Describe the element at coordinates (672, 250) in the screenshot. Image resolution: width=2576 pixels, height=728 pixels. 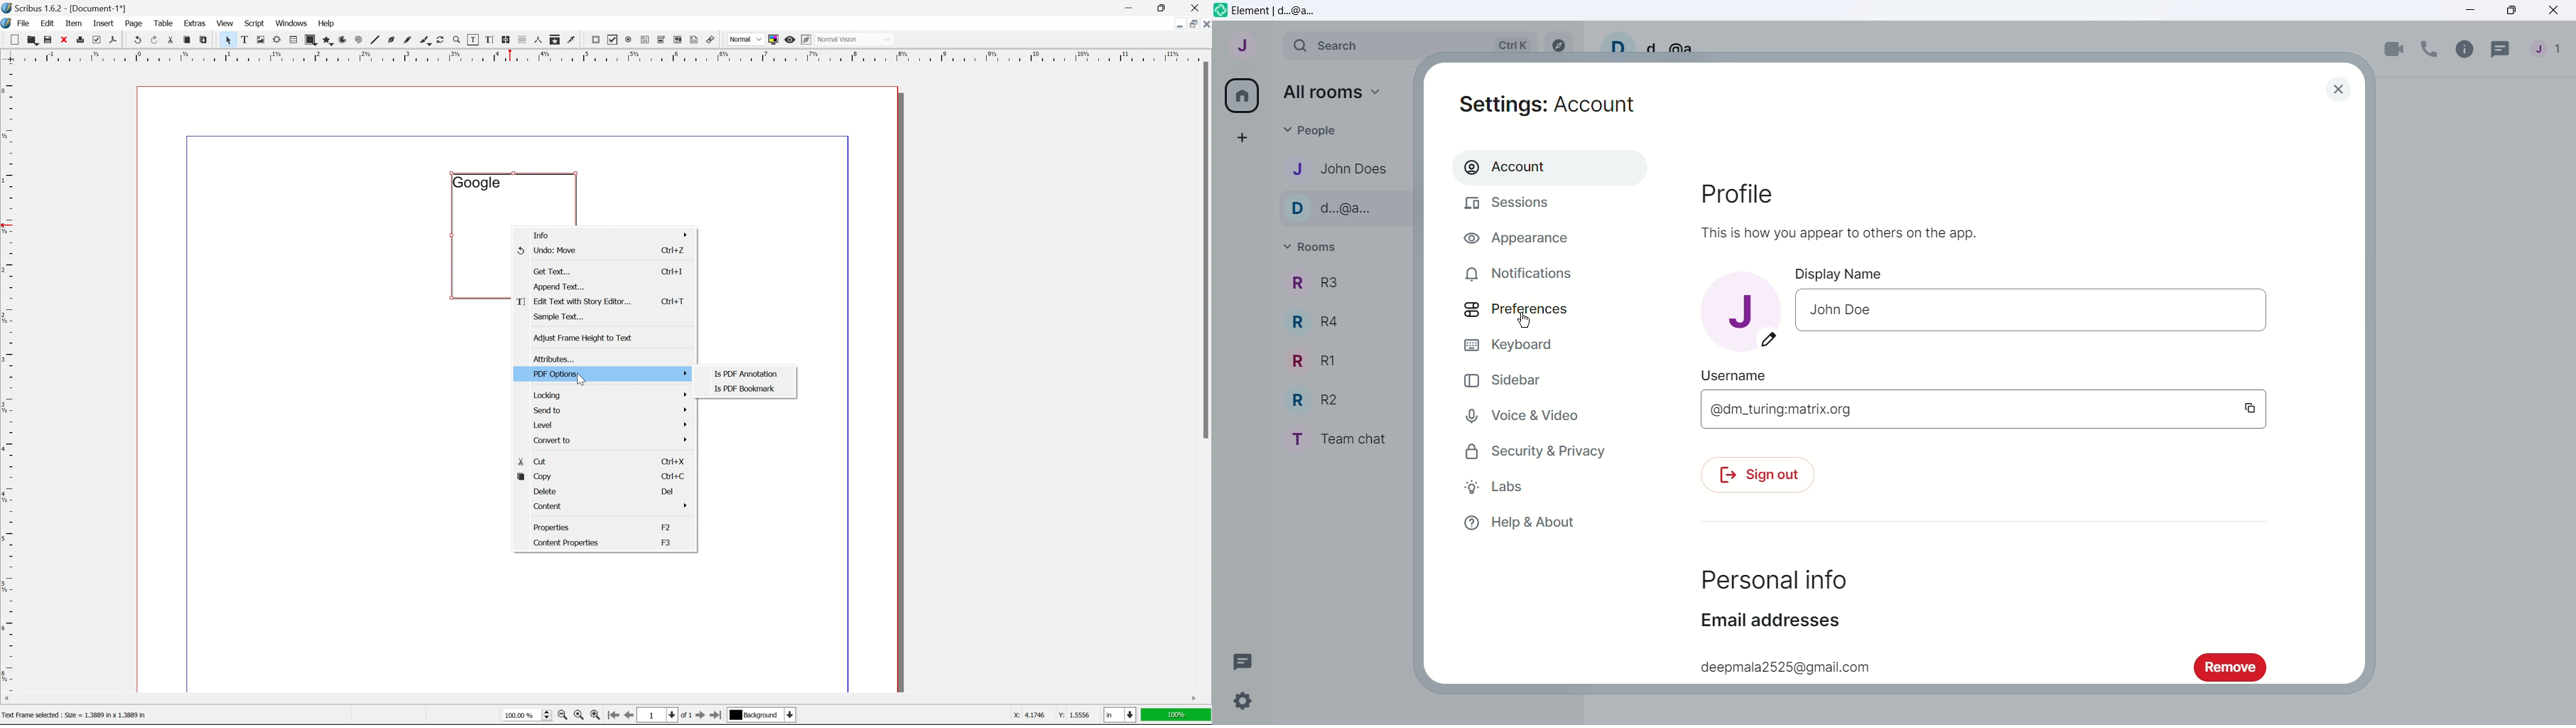
I see `ctrl+z` at that location.